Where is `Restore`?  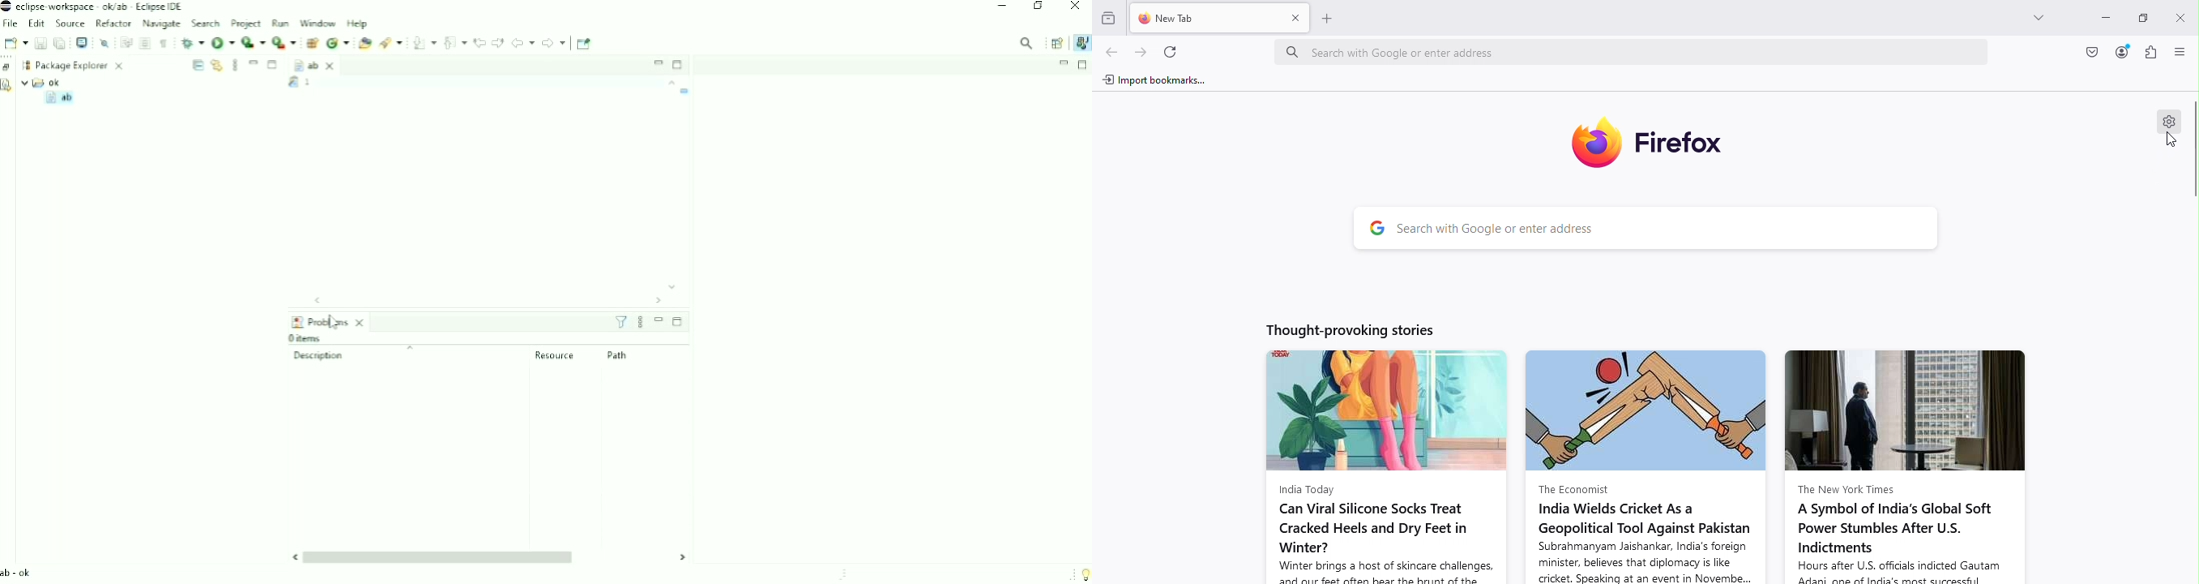 Restore is located at coordinates (8, 68).